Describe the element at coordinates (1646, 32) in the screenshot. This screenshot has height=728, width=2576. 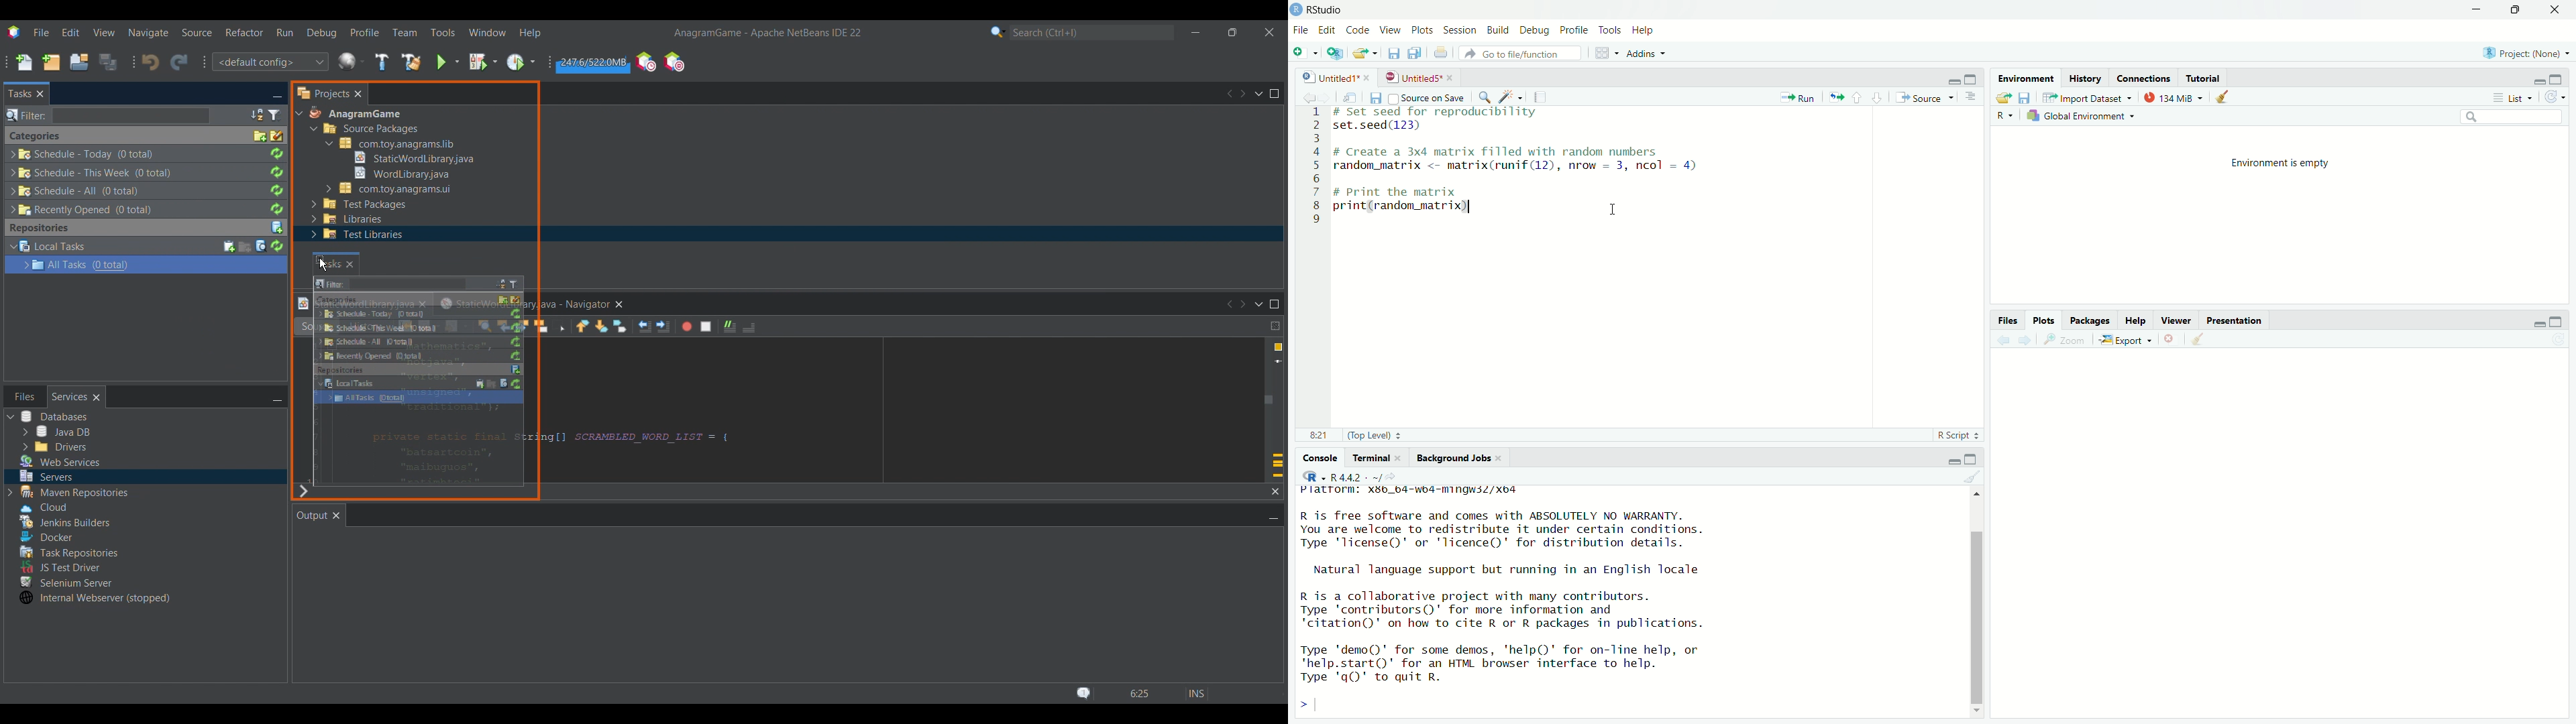
I see `Help` at that location.